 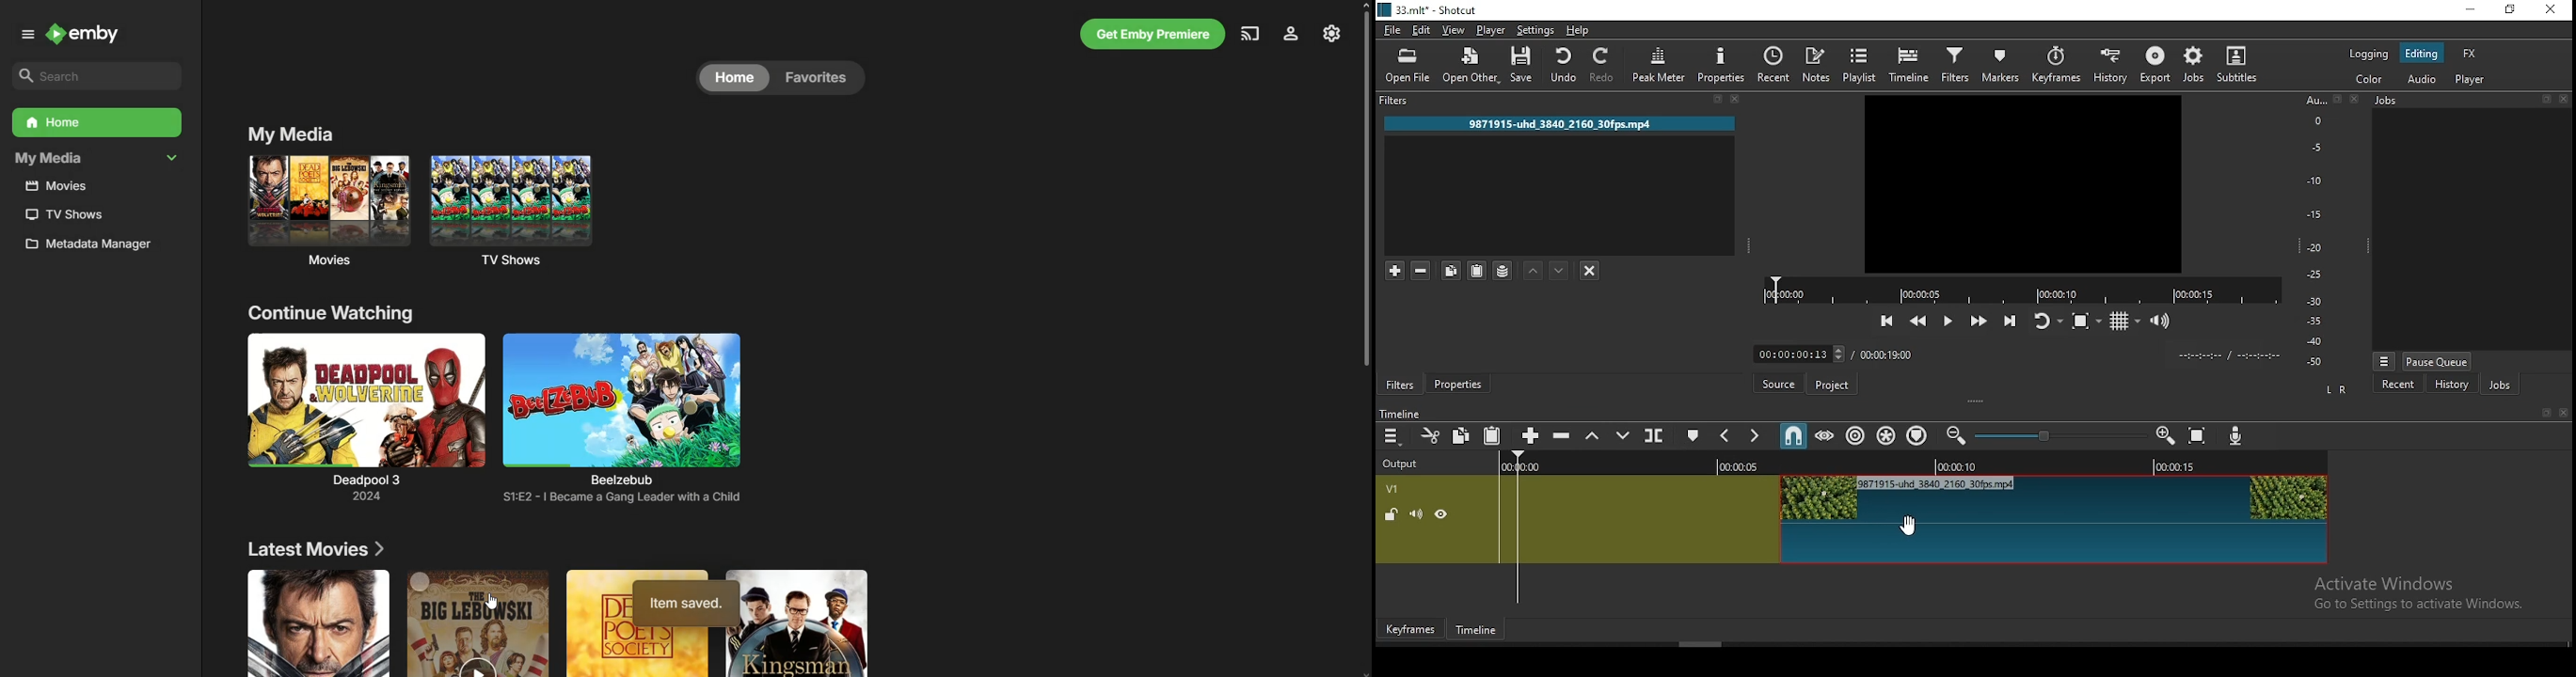 What do you see at coordinates (1562, 123) in the screenshot?
I see `9871915-uhd 3840 2160_30fps.mp4` at bounding box center [1562, 123].